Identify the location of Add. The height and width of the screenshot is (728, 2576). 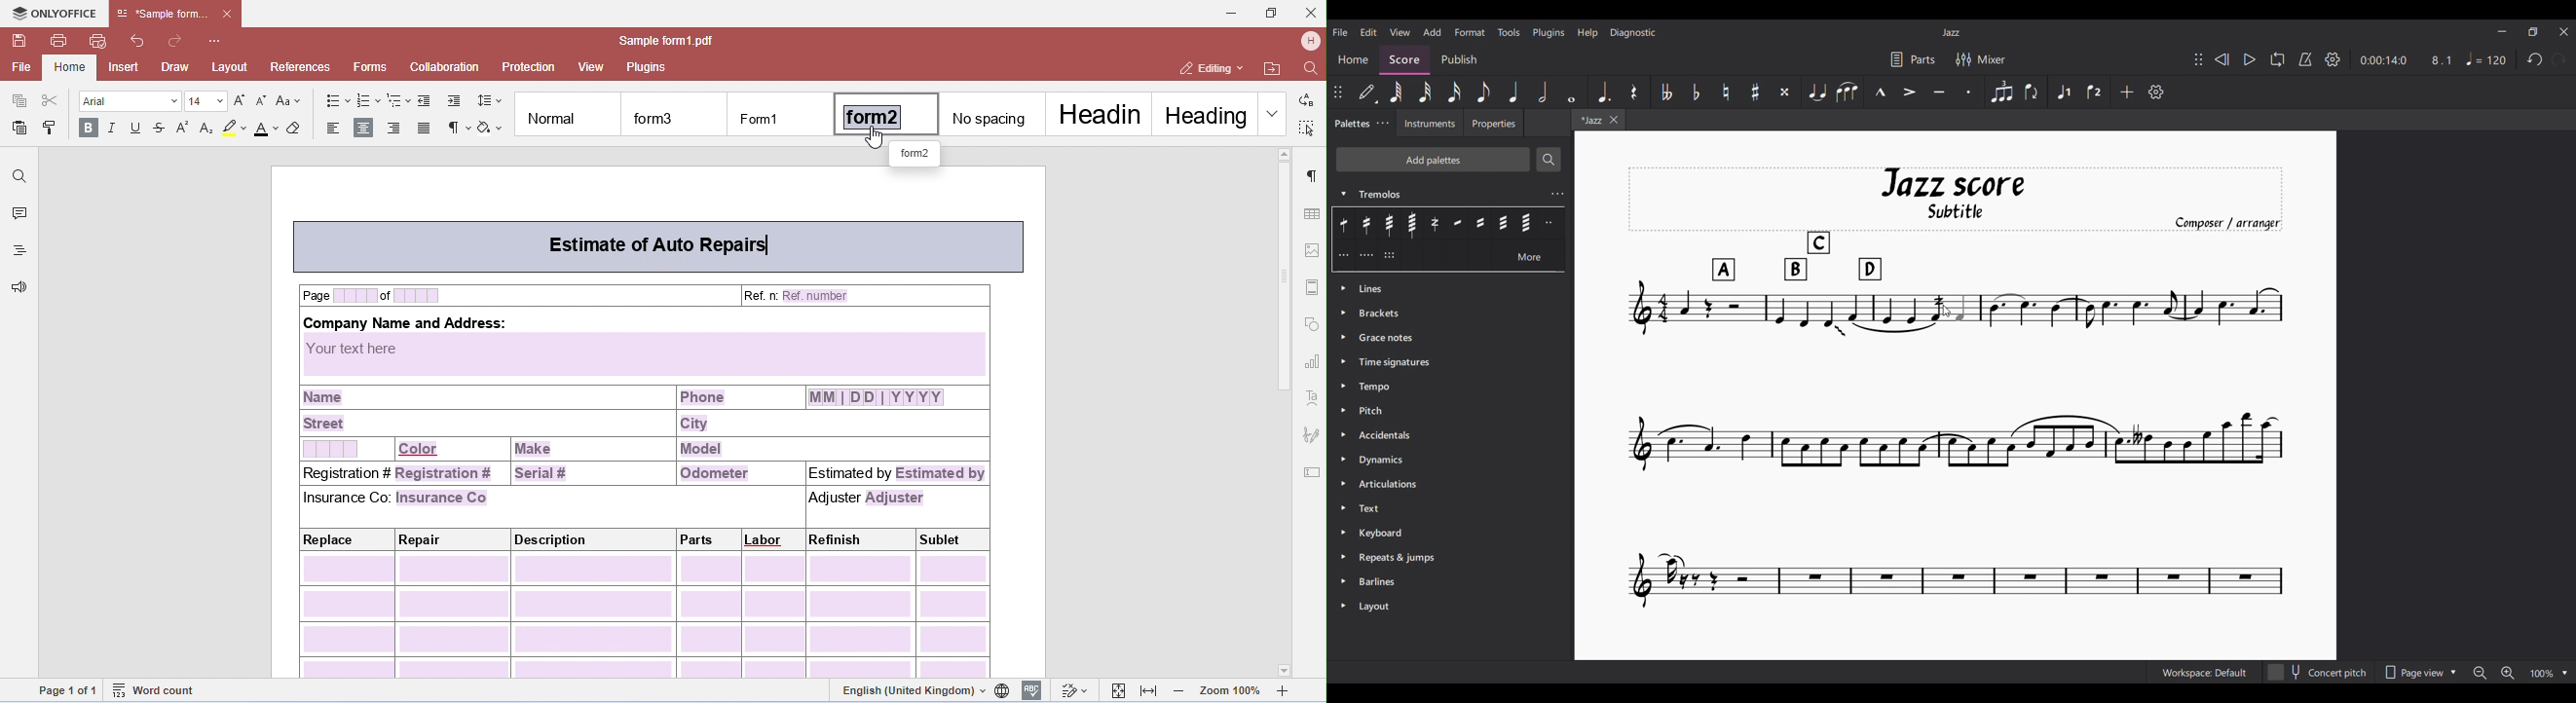
(1433, 32).